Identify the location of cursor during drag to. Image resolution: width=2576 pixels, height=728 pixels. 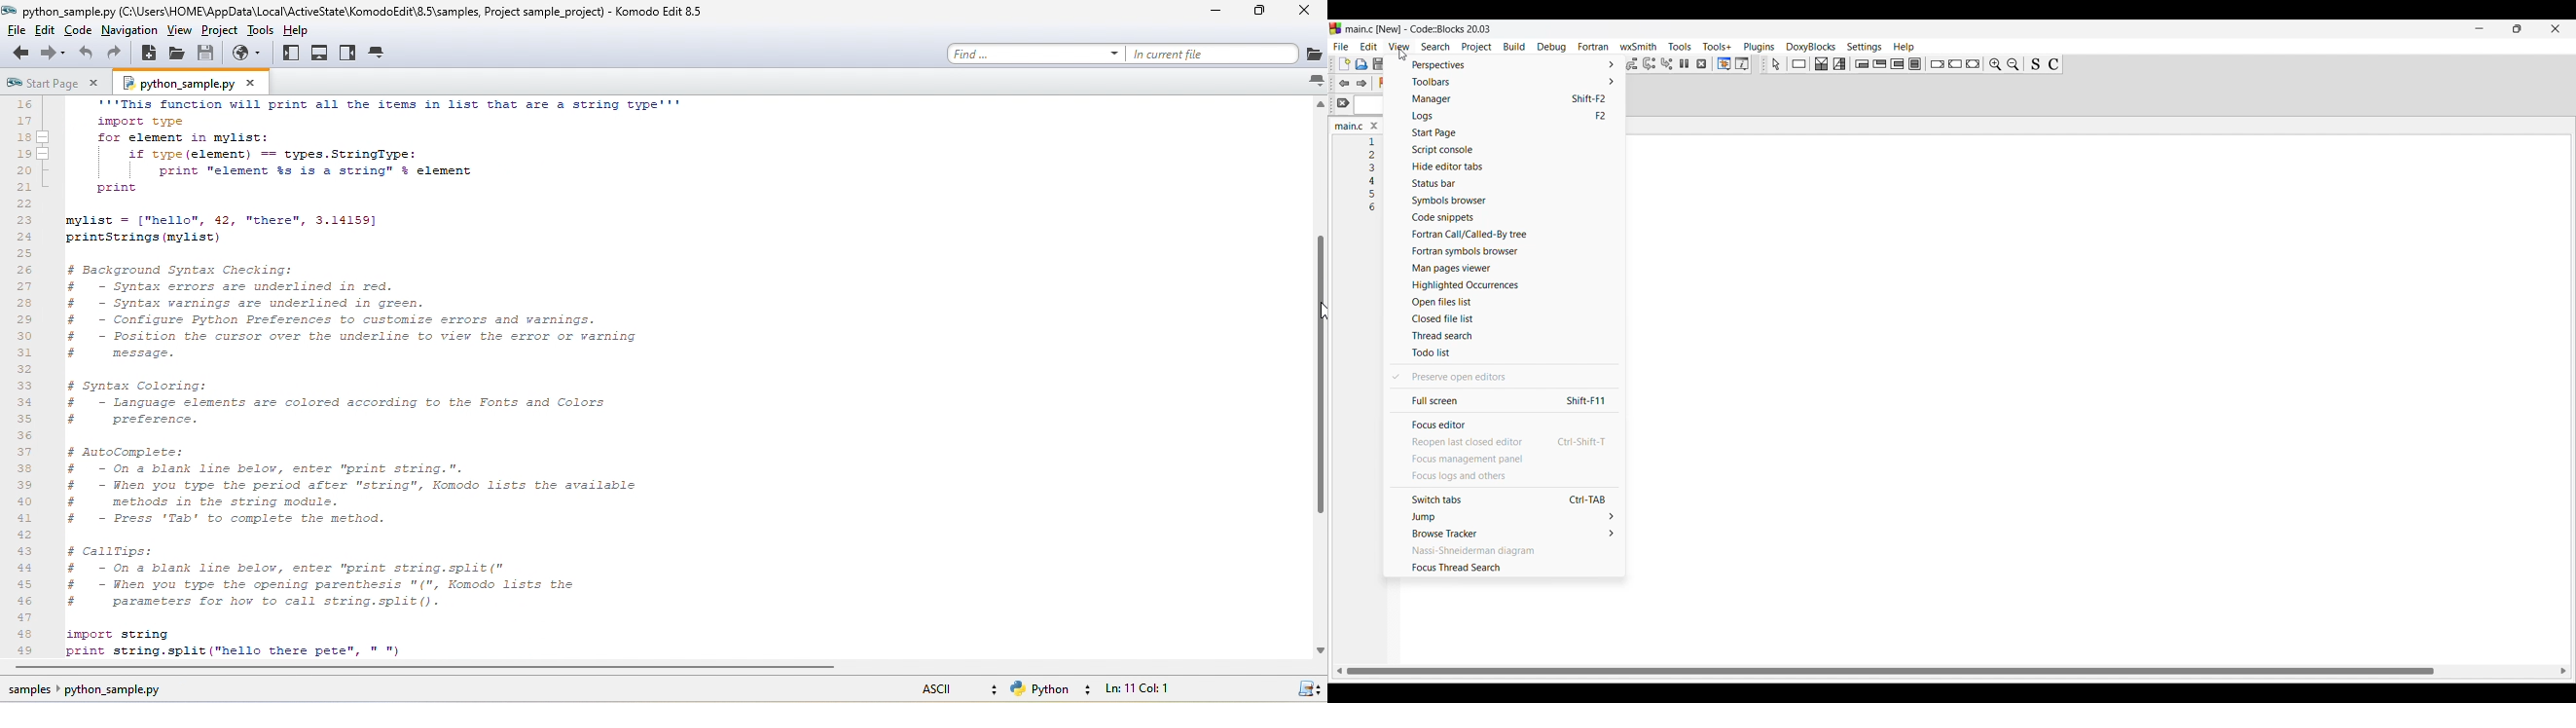
(1318, 312).